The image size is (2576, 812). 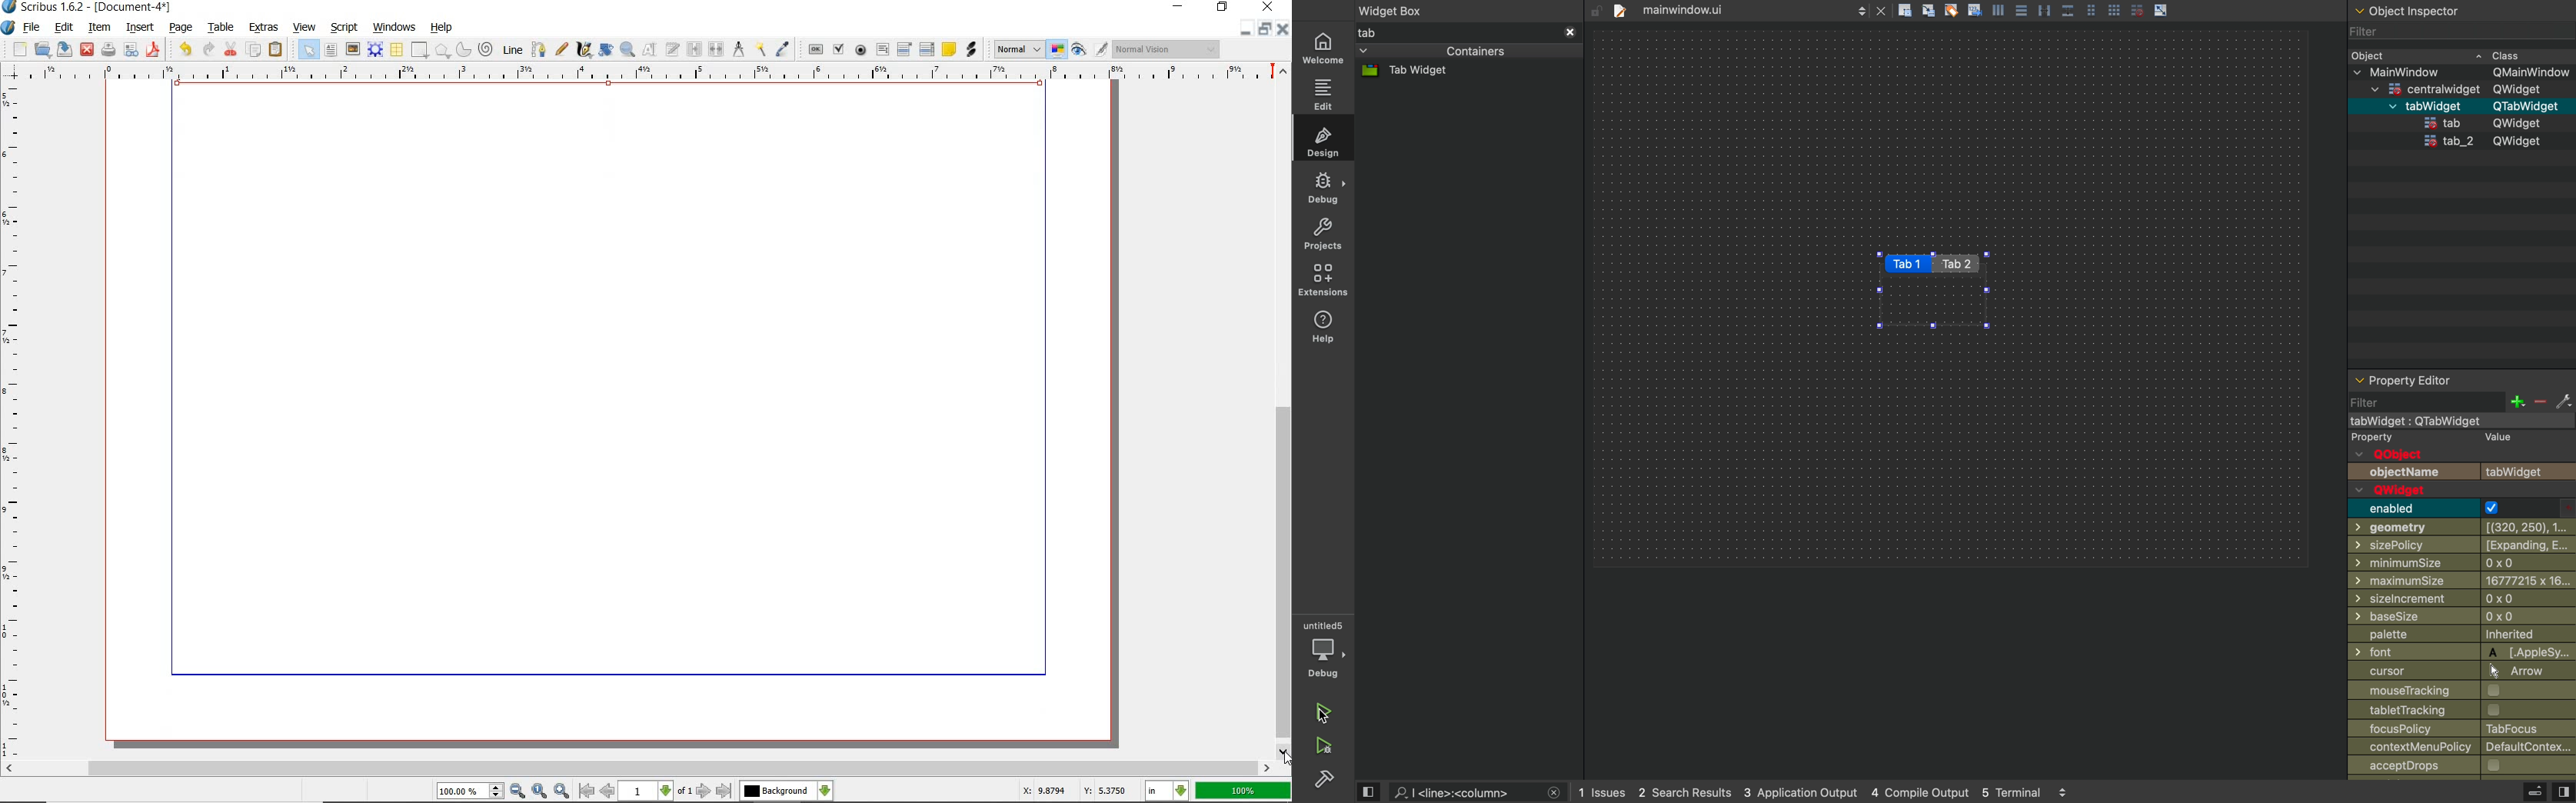 I want to click on accept drops, so click(x=2463, y=767).